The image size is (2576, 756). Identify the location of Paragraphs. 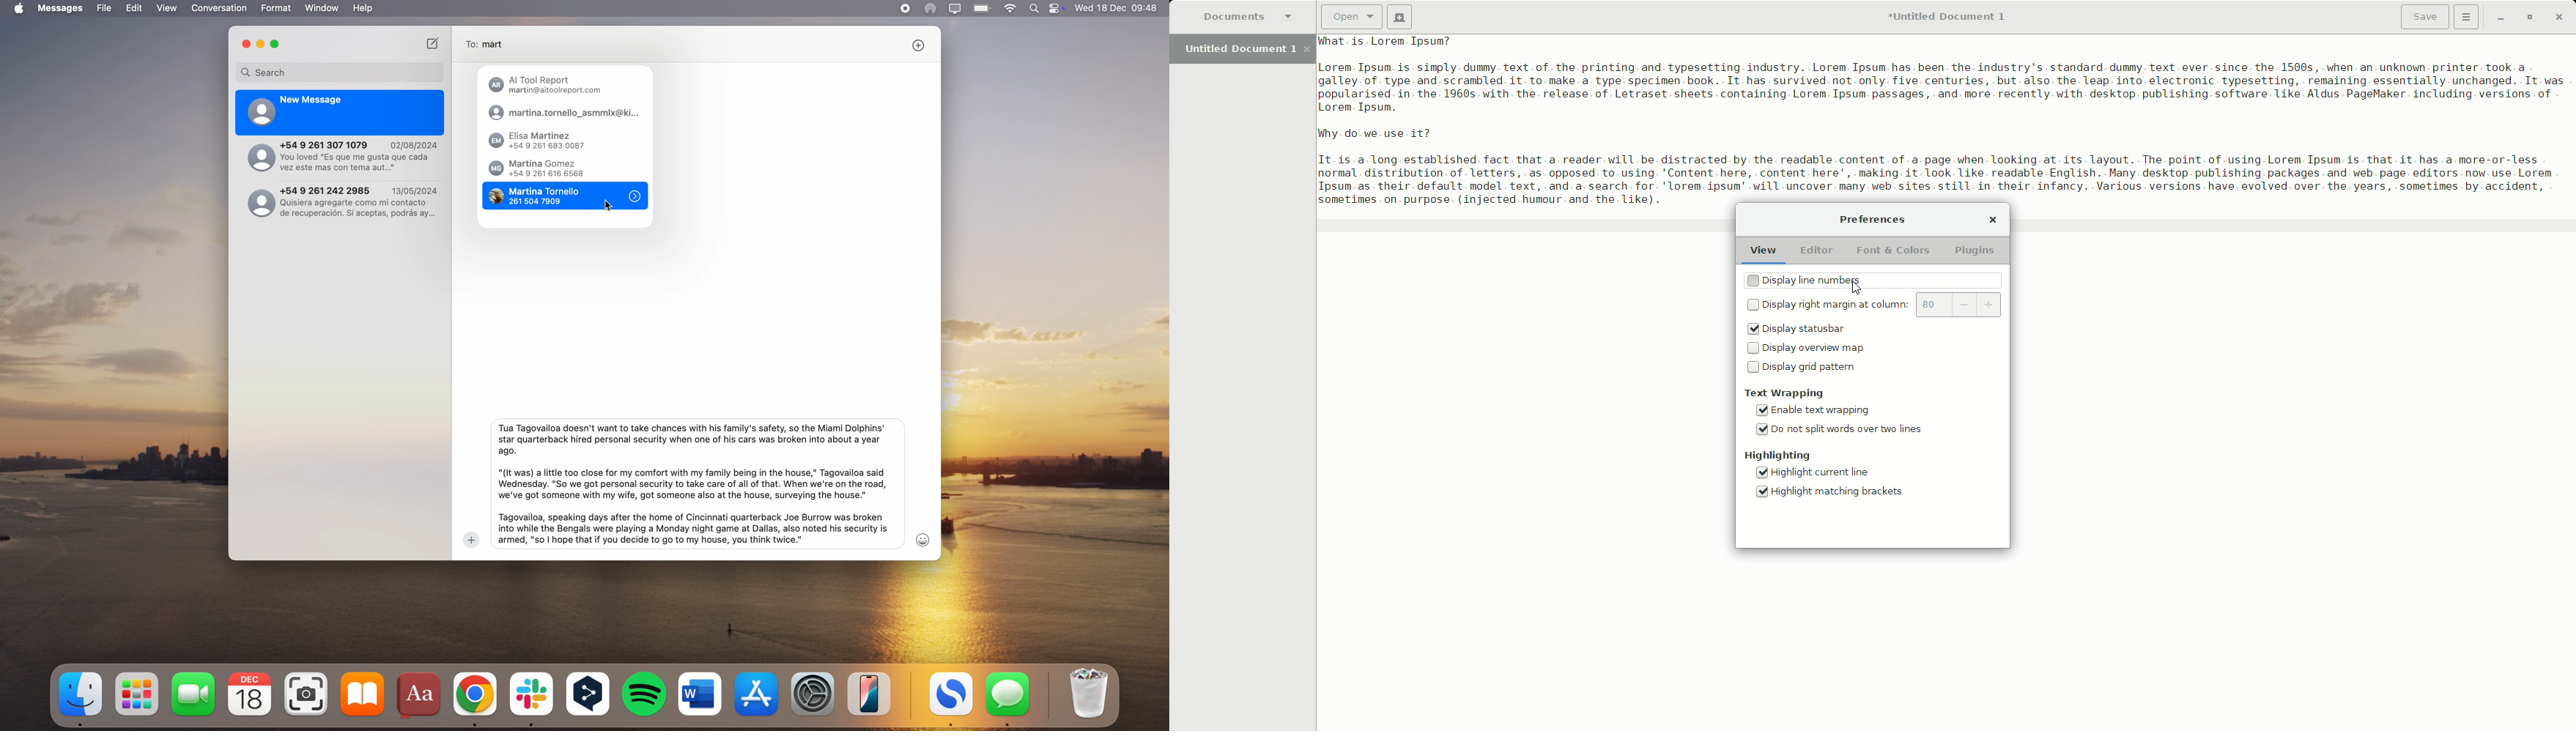
(1942, 119).